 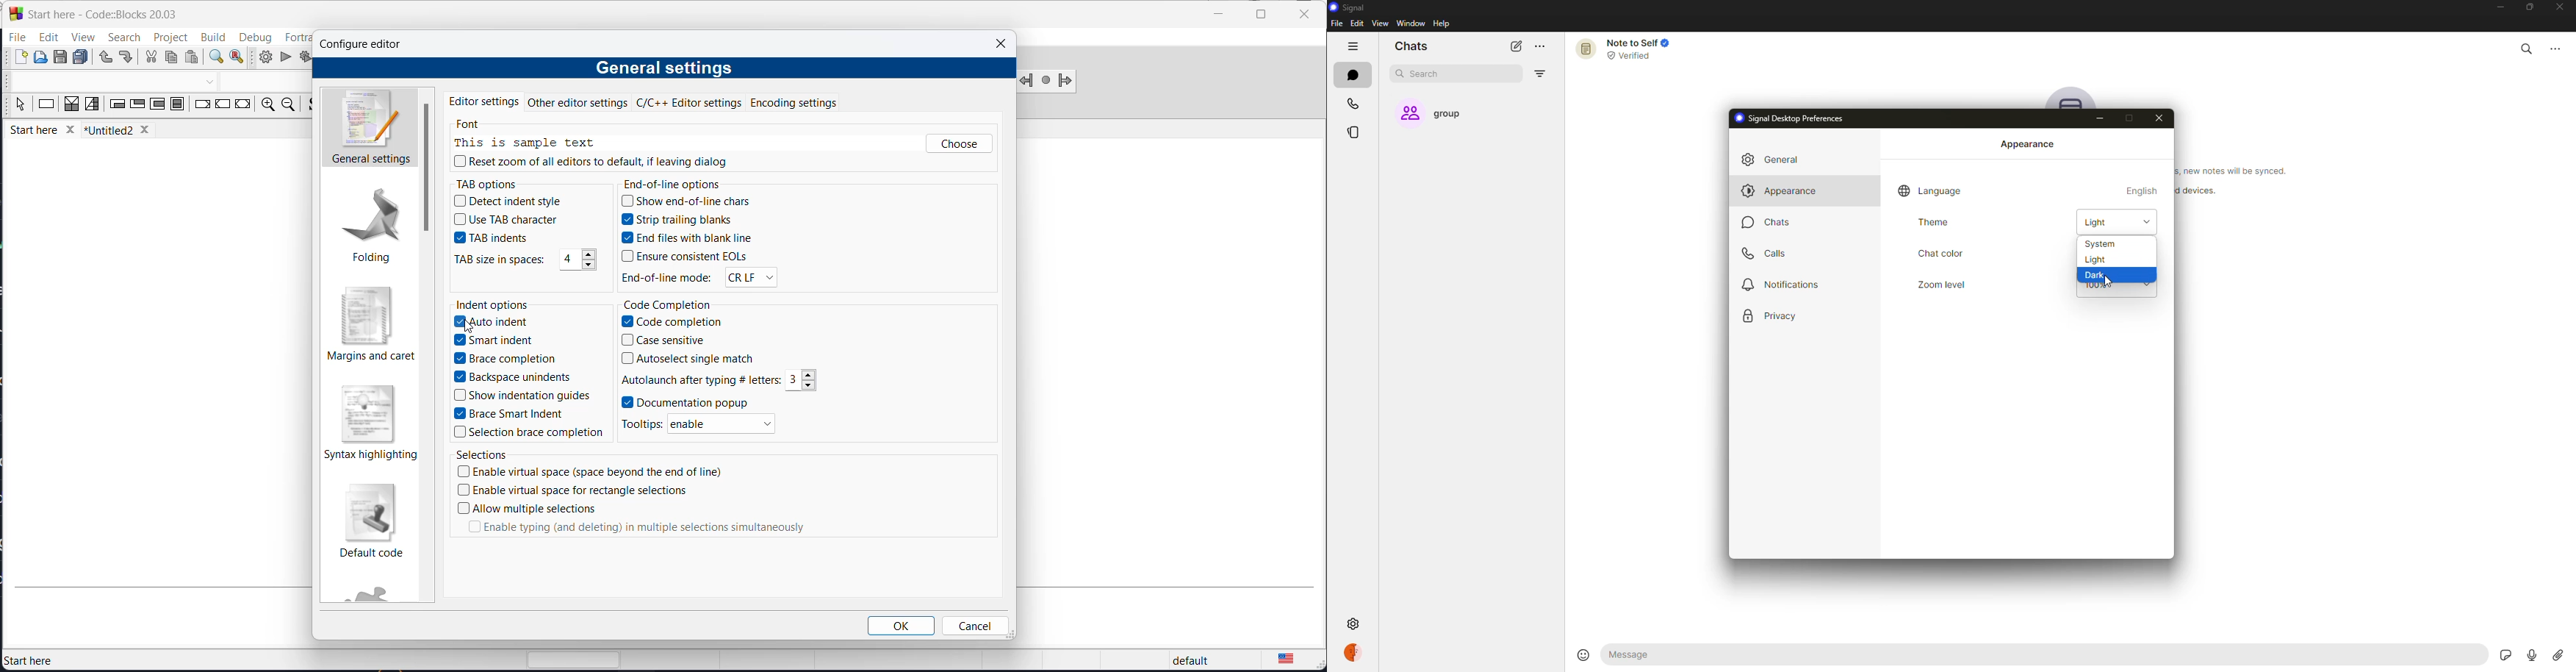 I want to click on close, so click(x=1004, y=43).